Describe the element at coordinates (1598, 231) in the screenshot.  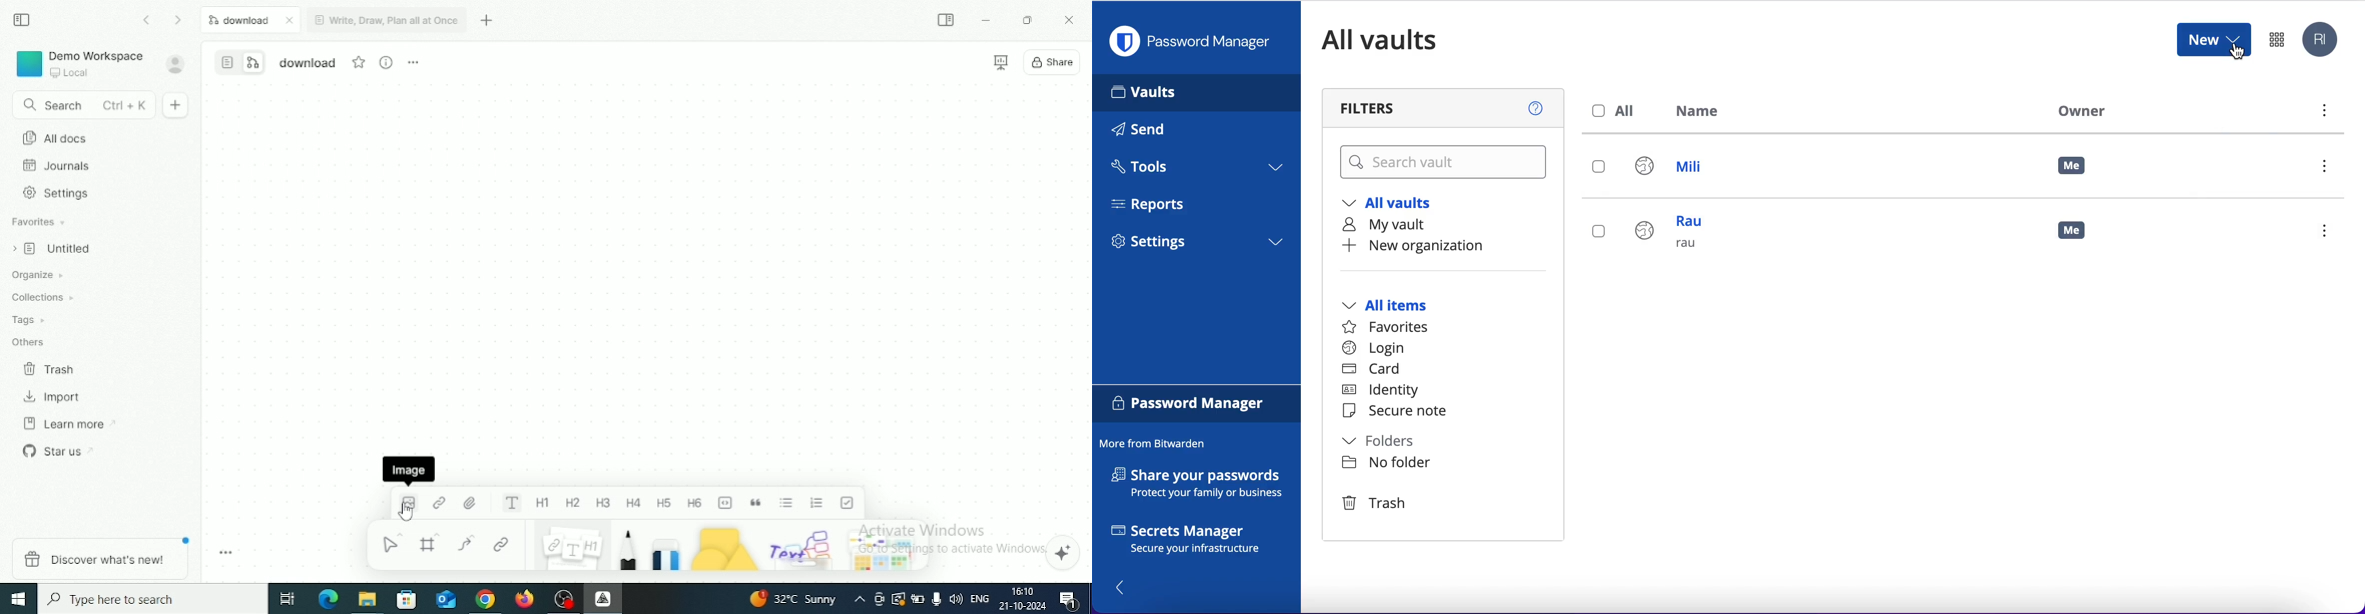
I see `select login rau` at that location.